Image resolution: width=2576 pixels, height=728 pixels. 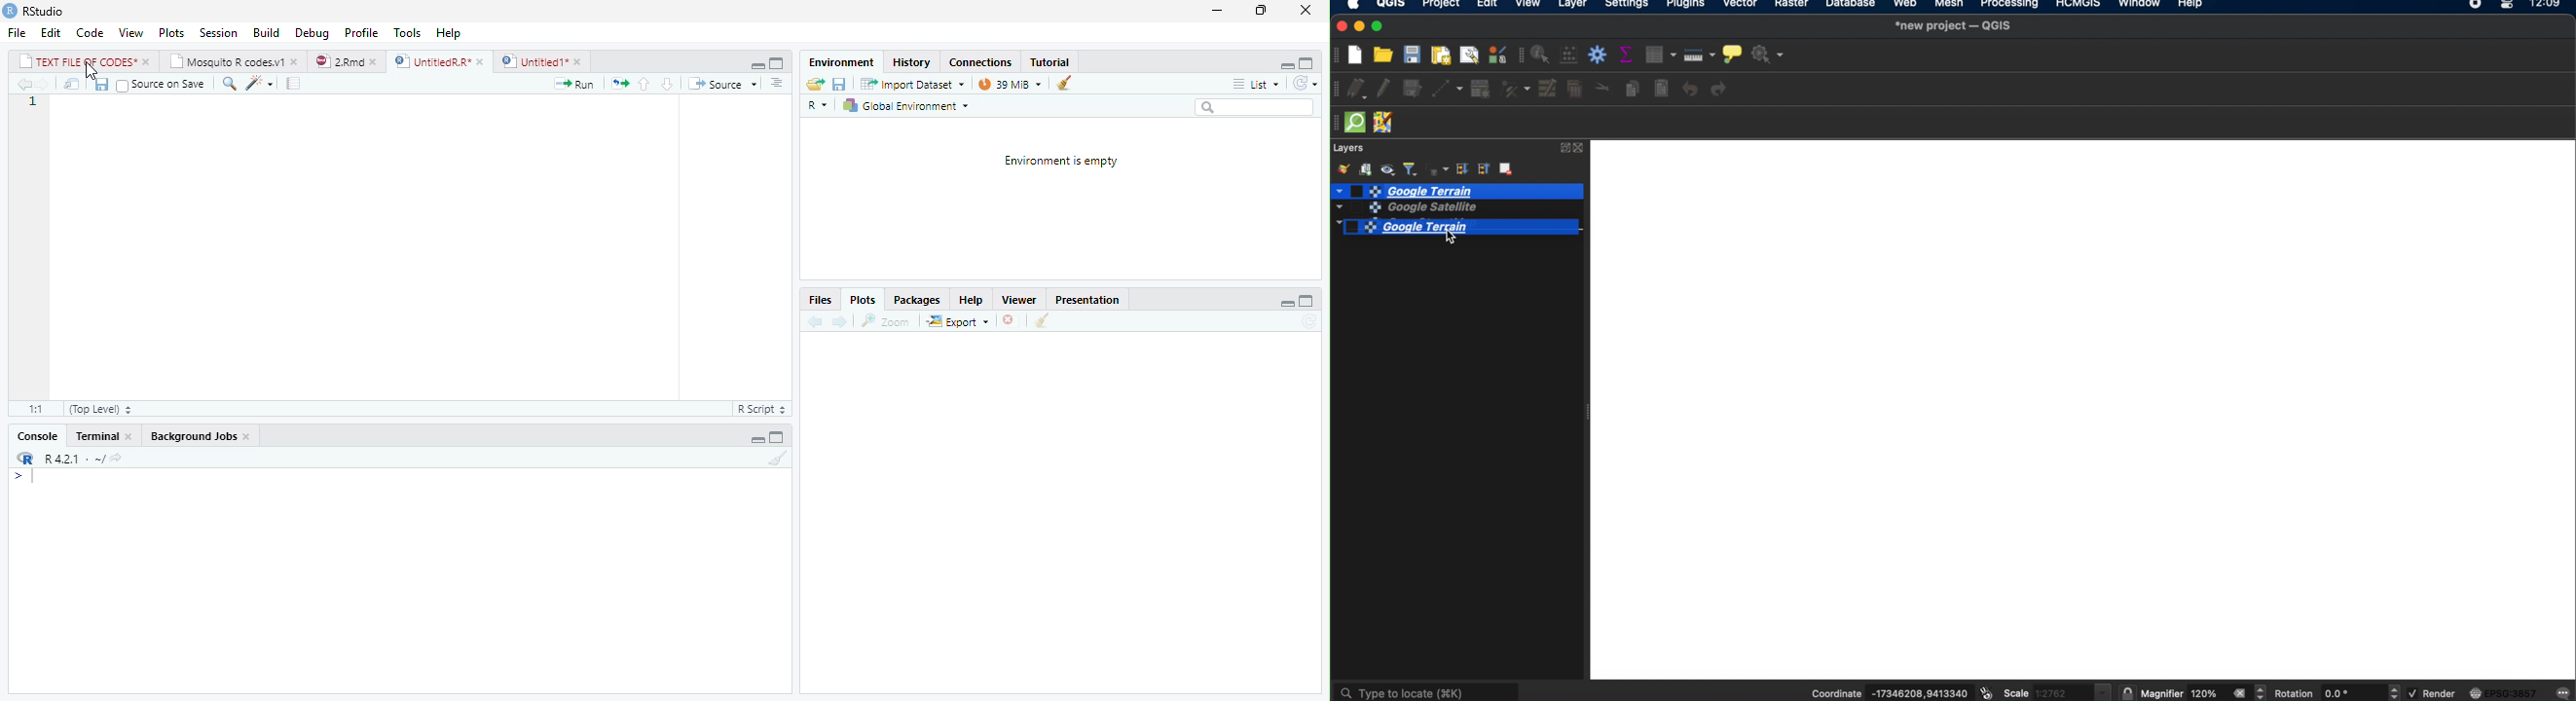 What do you see at coordinates (913, 62) in the screenshot?
I see `History` at bounding box center [913, 62].